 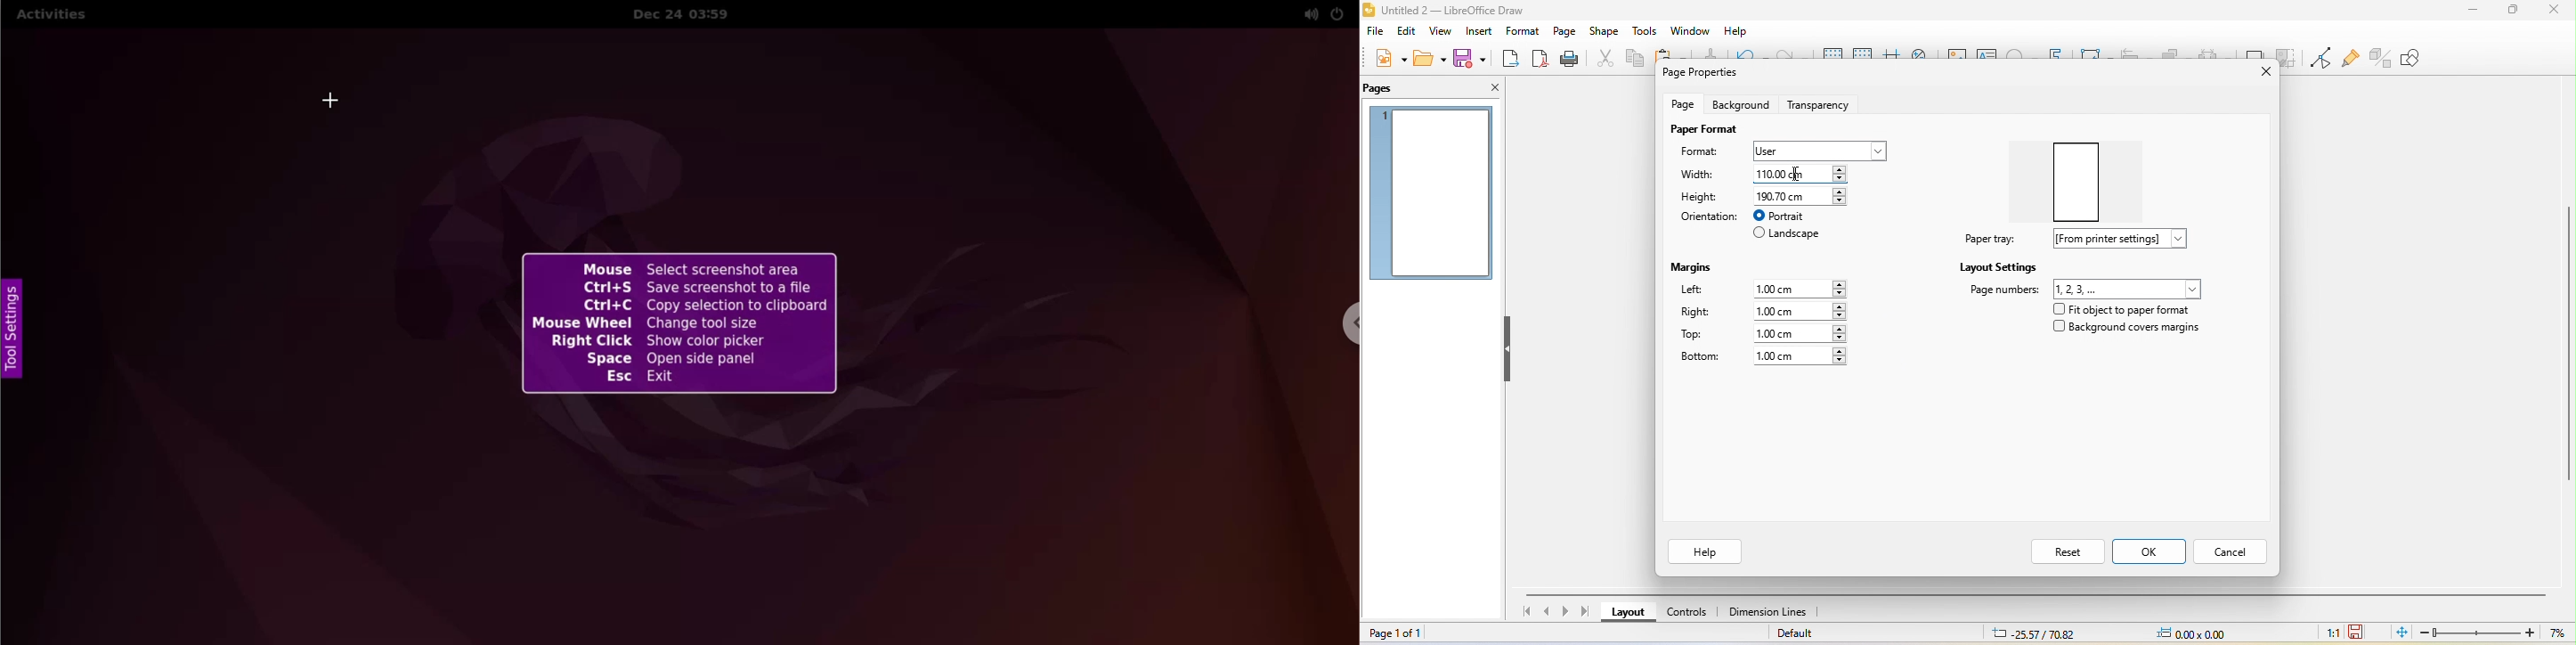 I want to click on vertical scroll bar, so click(x=2568, y=339).